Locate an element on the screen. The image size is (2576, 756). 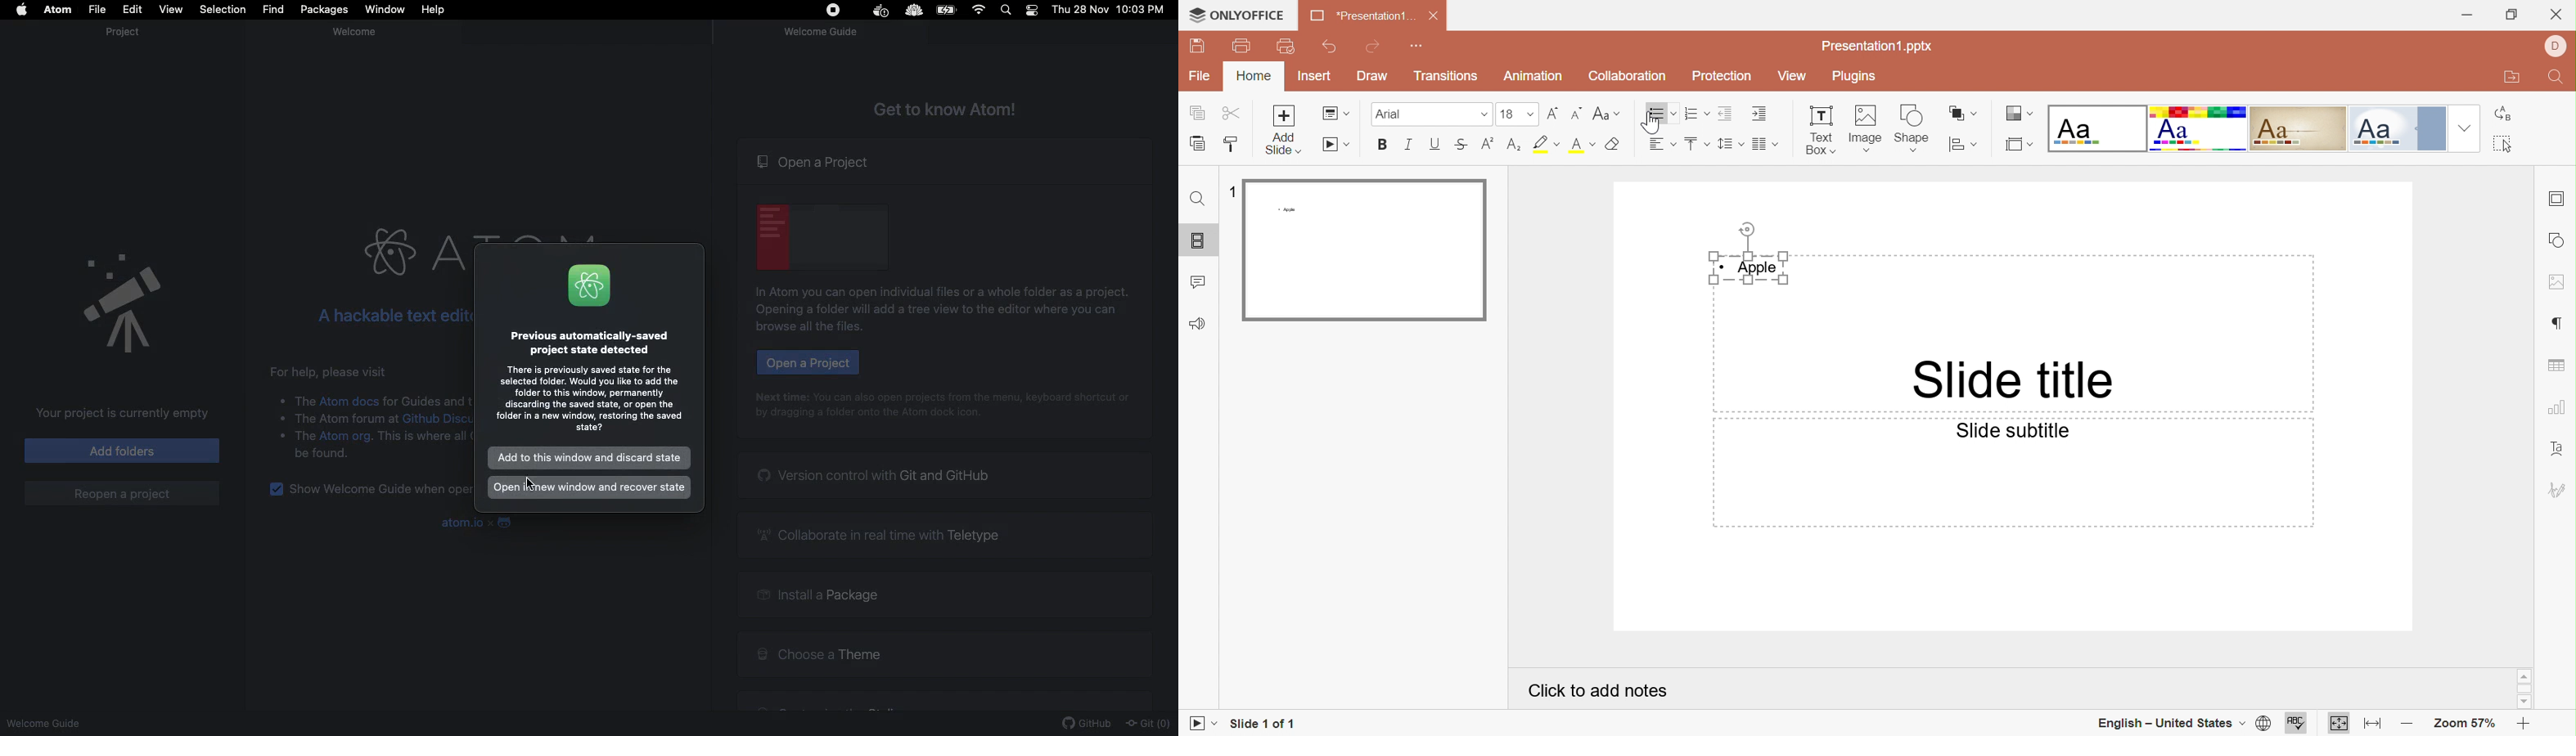
Official is located at coordinates (2398, 128).